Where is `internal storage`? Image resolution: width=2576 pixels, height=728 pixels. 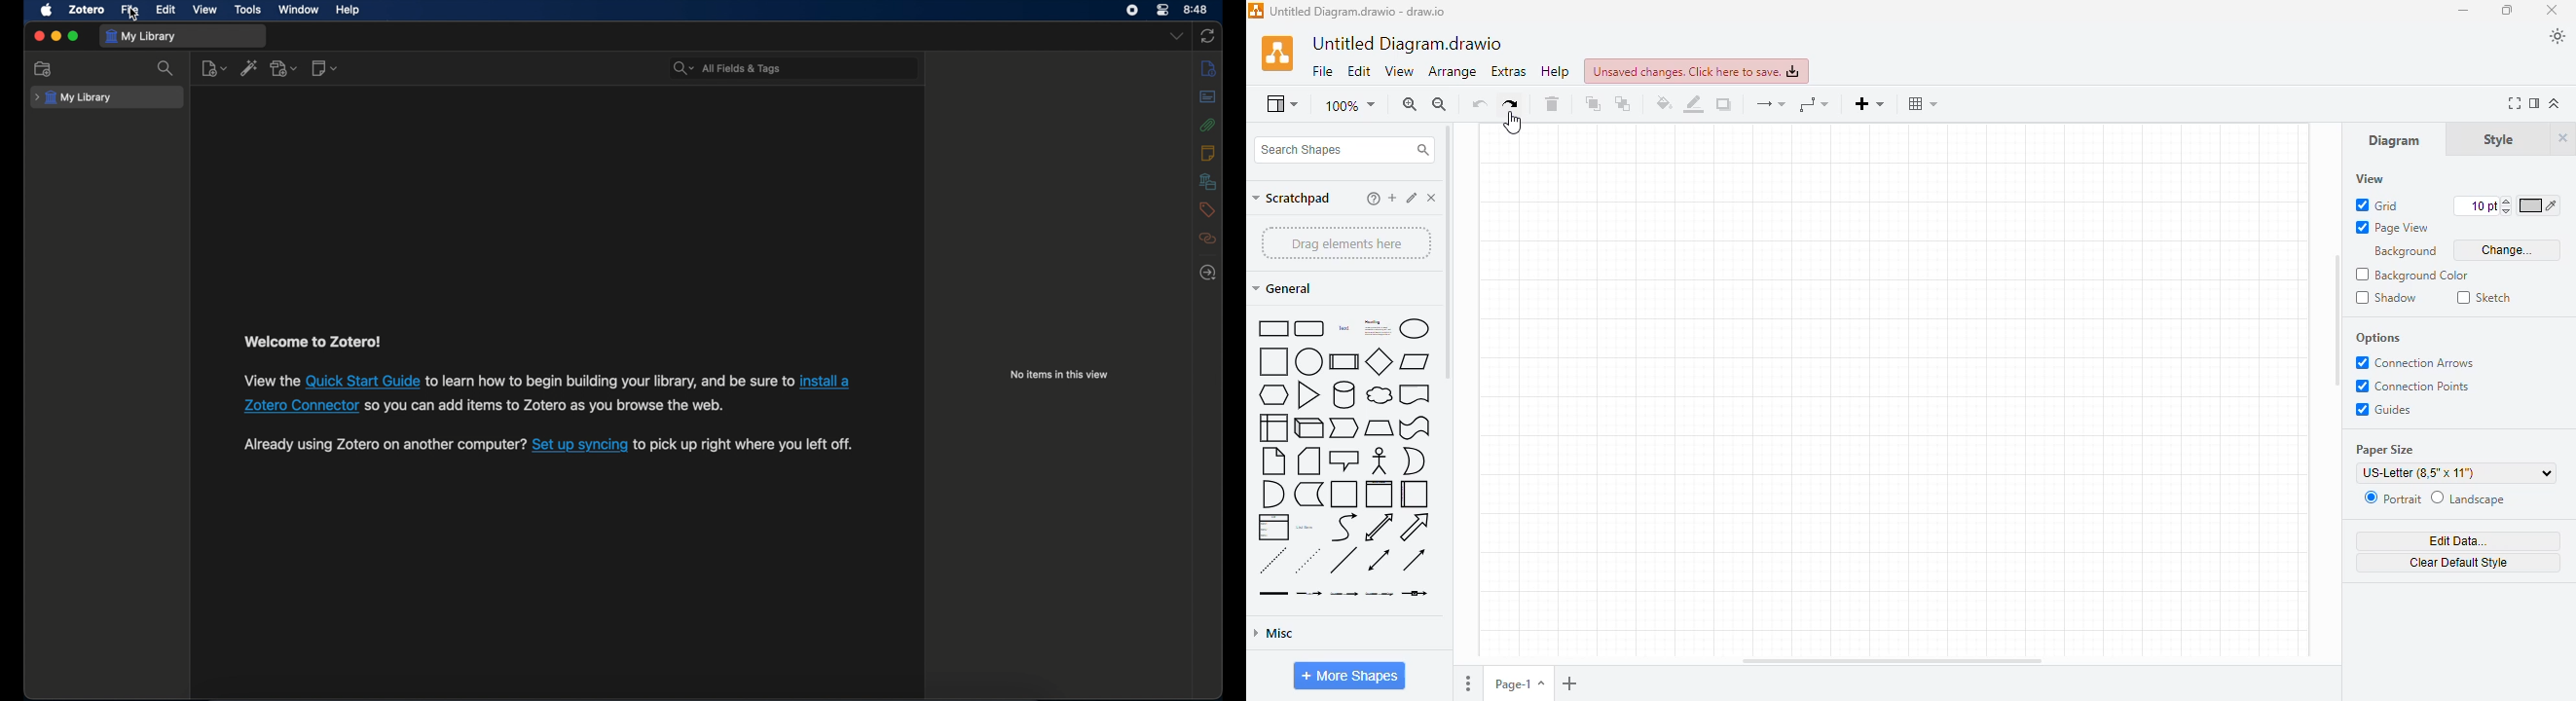
internal storage is located at coordinates (1271, 428).